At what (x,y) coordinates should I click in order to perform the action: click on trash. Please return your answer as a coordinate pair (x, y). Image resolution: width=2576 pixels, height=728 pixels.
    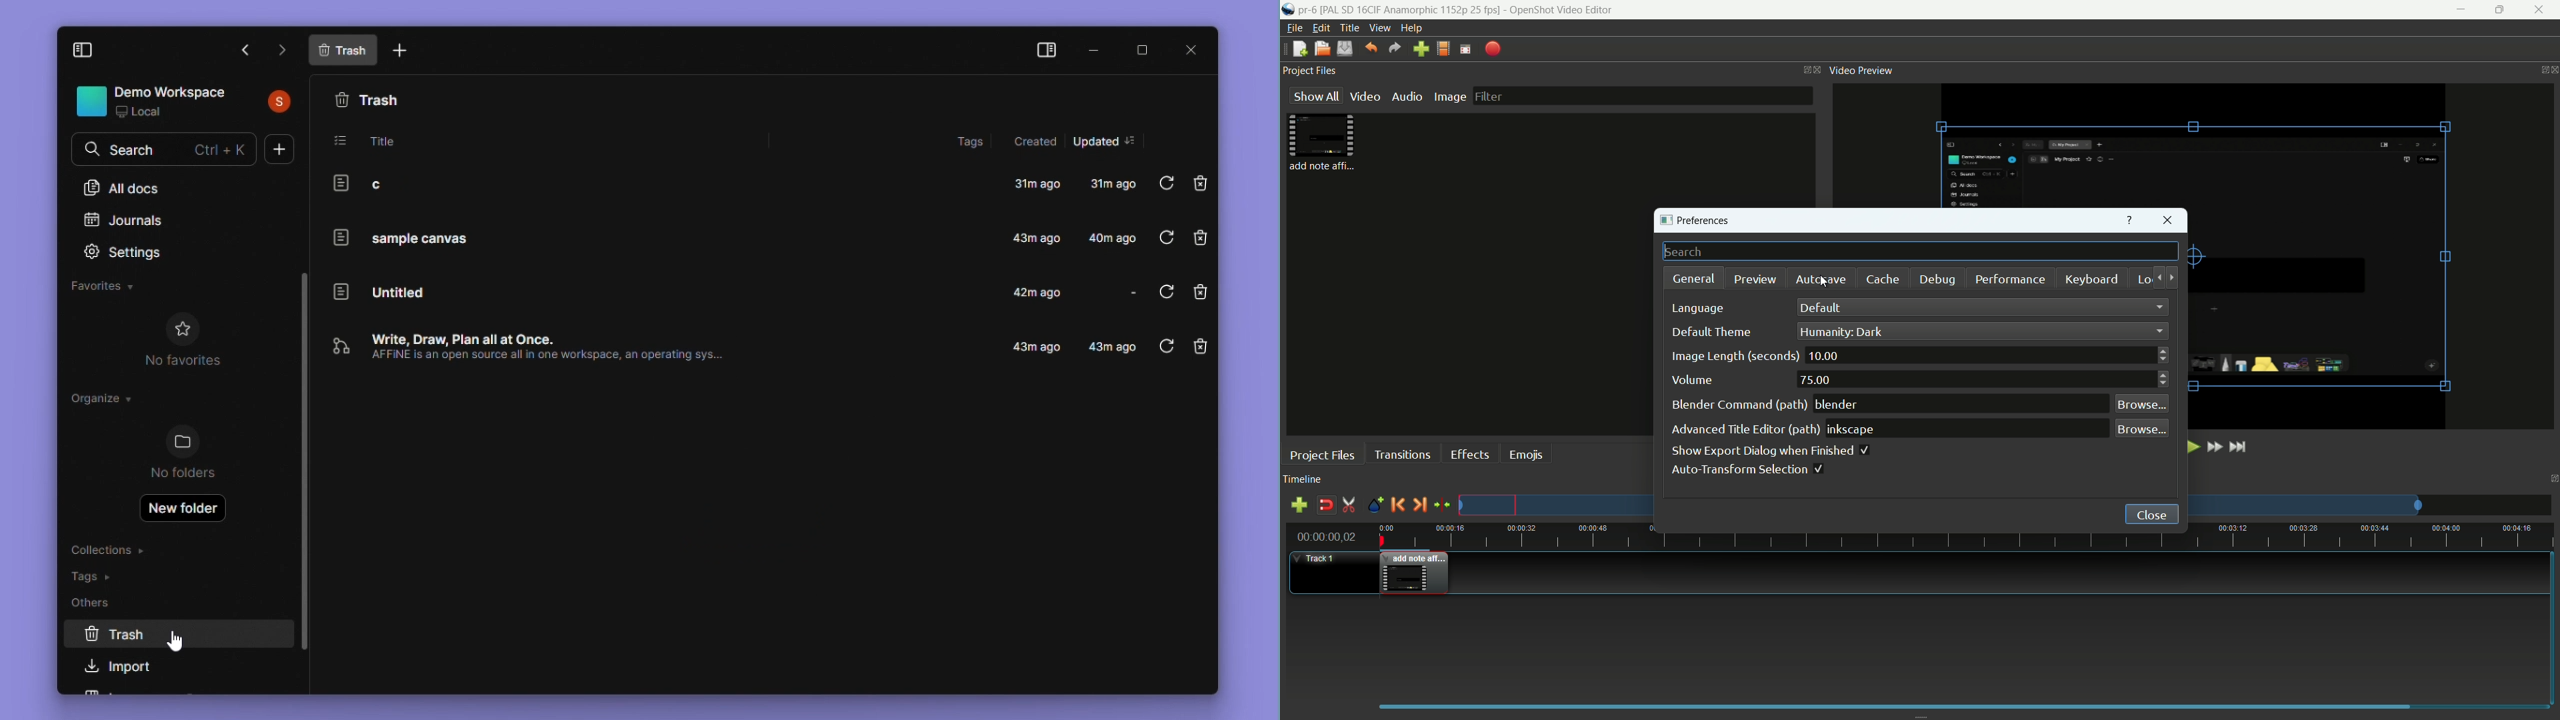
    Looking at the image, I should click on (172, 637).